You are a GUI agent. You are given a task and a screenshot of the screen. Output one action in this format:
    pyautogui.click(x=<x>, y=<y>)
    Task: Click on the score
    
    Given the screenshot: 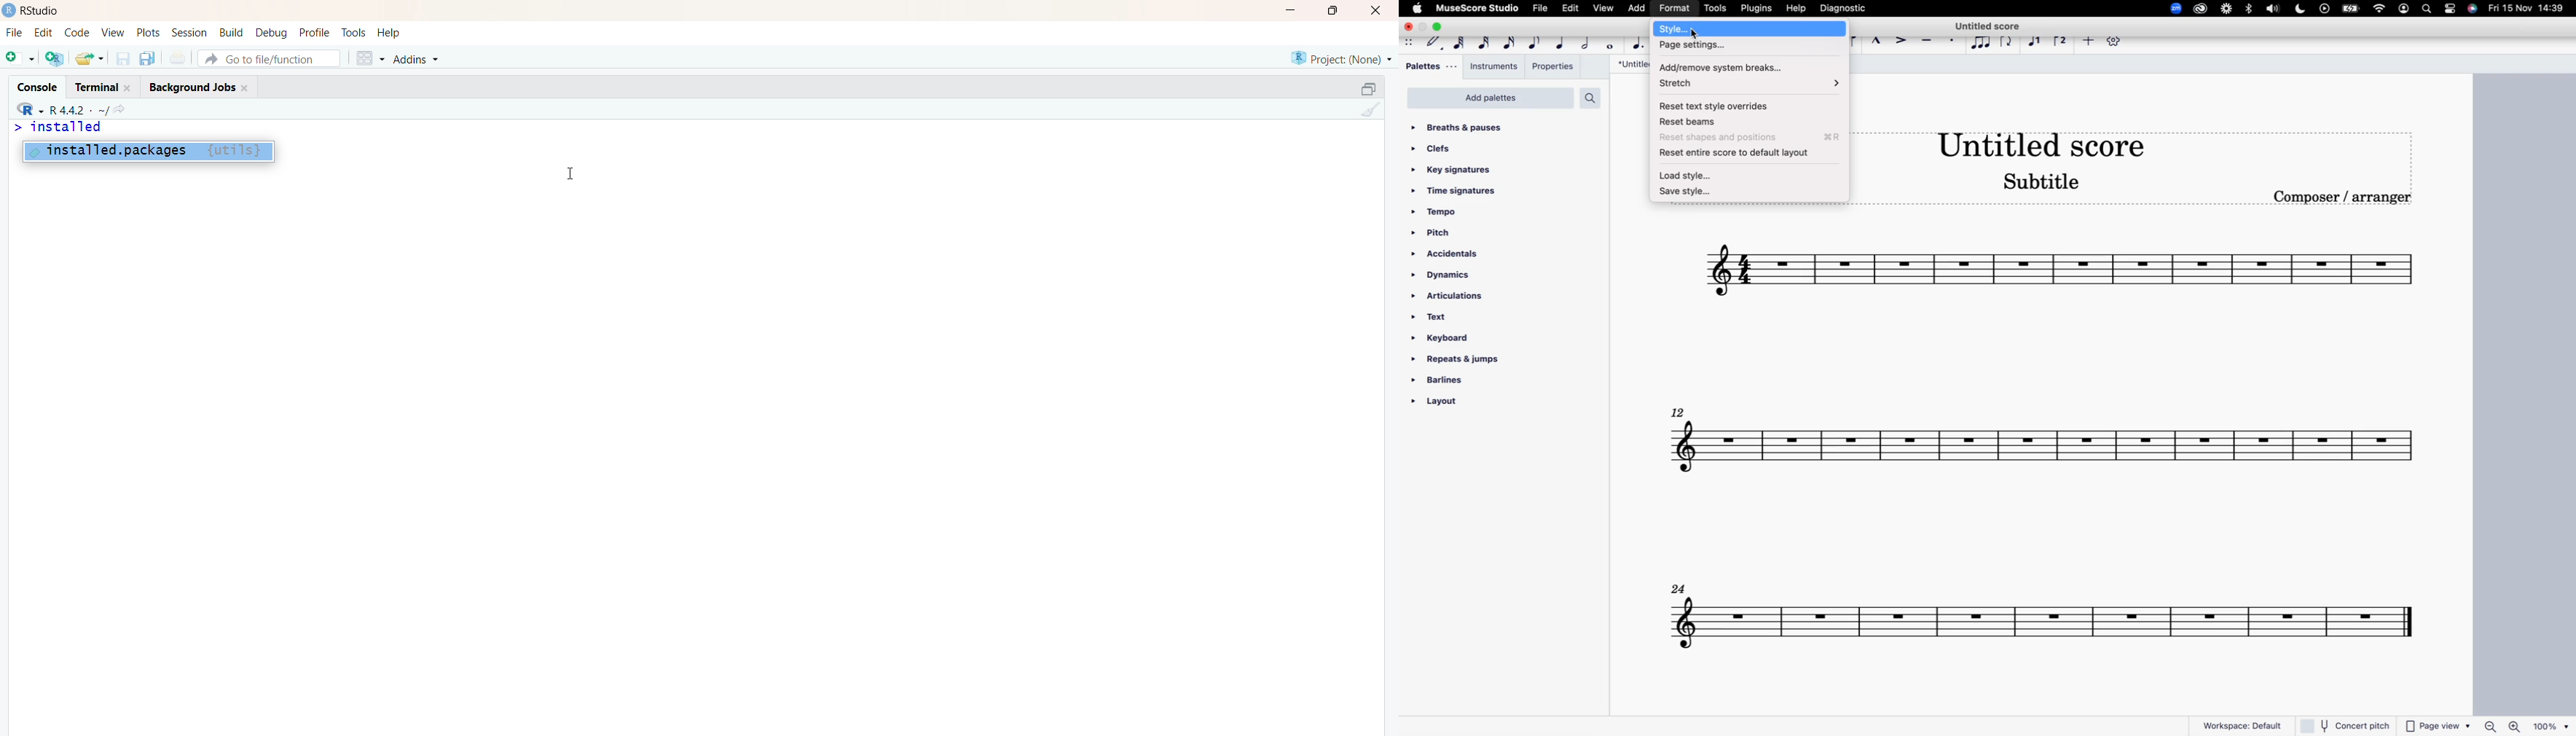 What is the action you would take?
    pyautogui.click(x=2064, y=271)
    